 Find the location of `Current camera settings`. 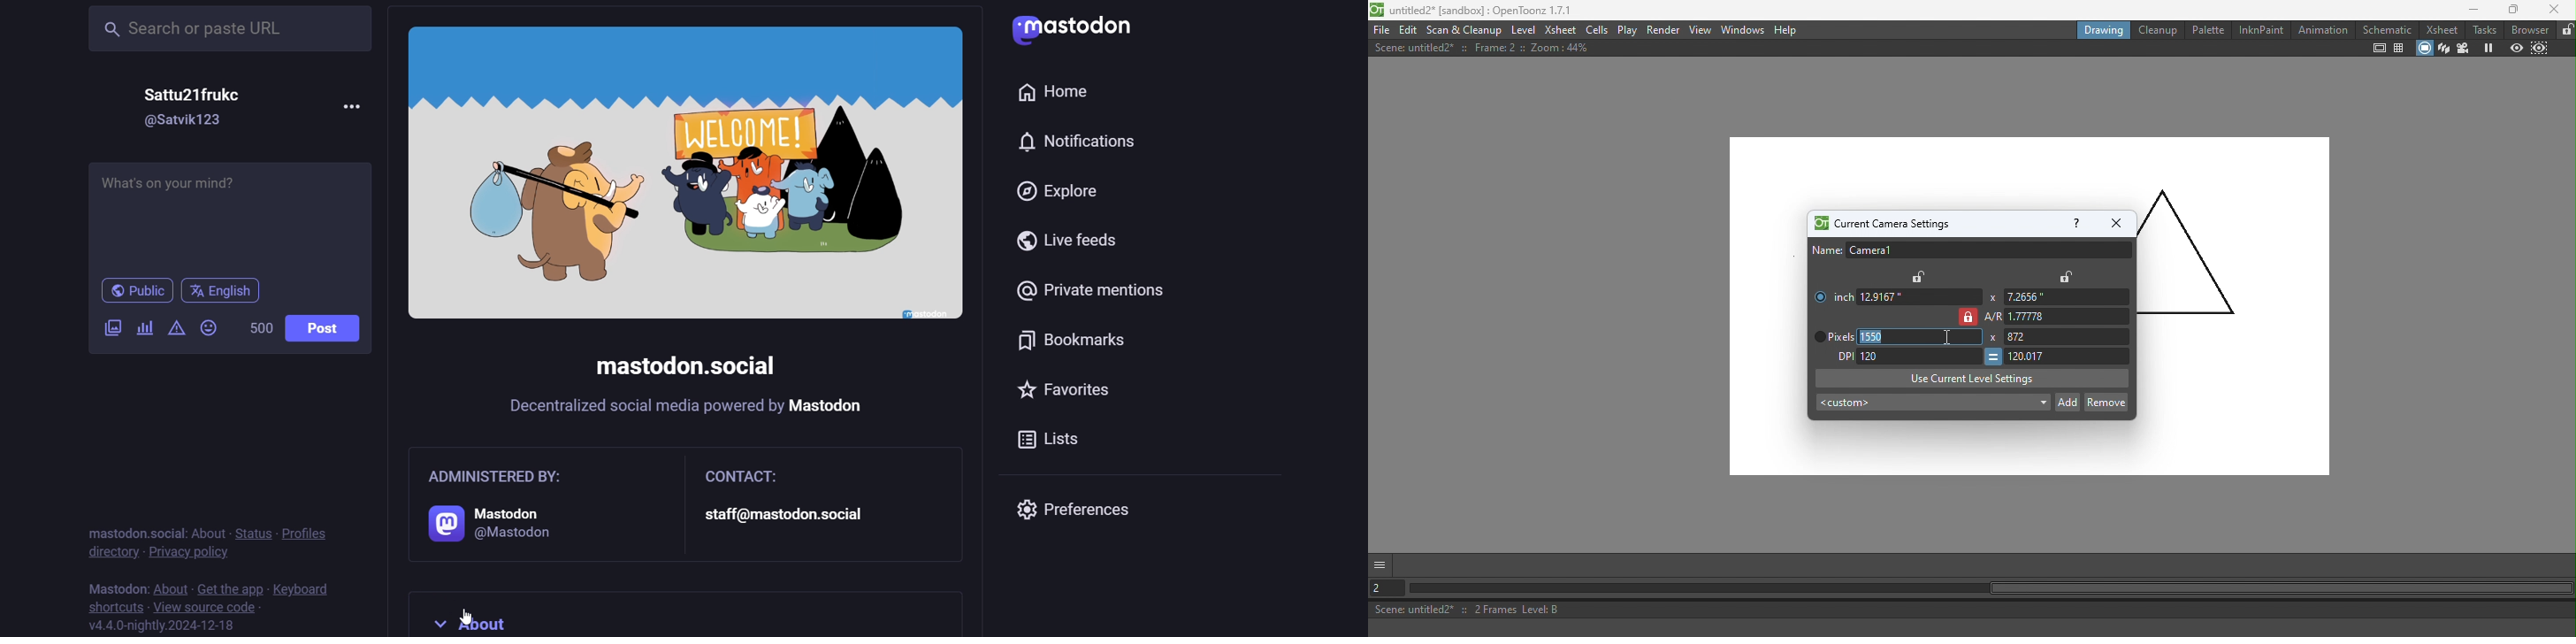

Current camera settings is located at coordinates (1880, 224).